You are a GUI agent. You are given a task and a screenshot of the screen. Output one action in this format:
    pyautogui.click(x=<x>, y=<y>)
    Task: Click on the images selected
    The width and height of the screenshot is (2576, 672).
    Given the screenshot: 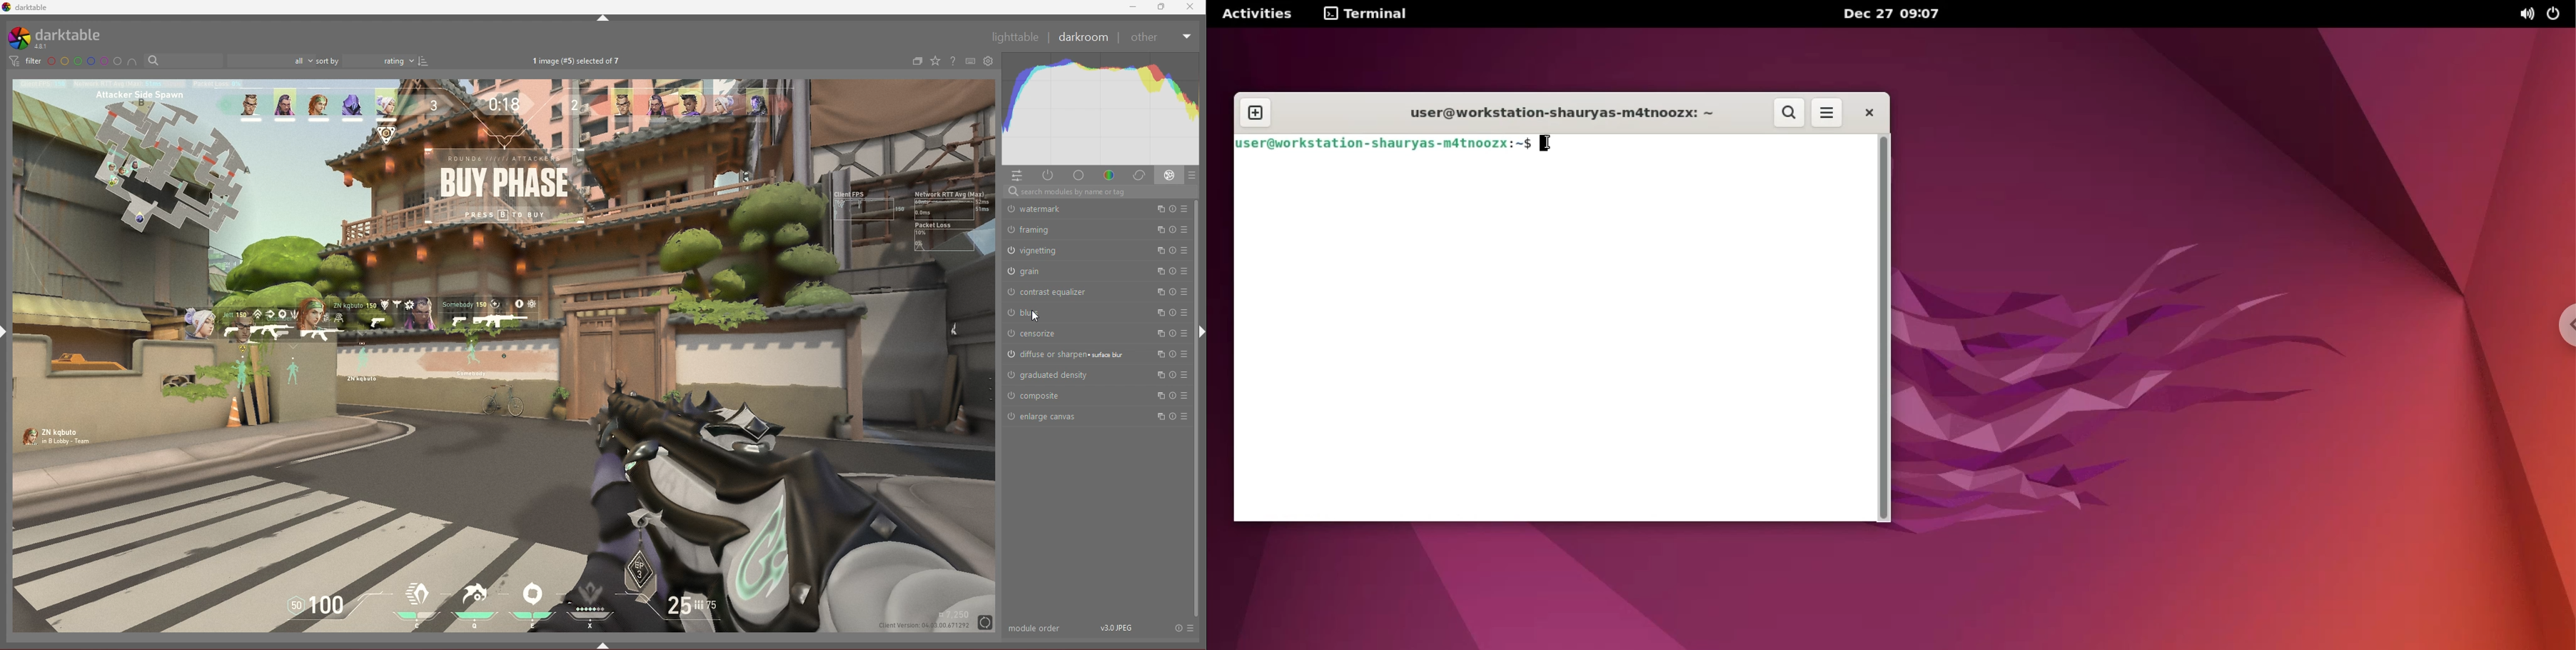 What is the action you would take?
    pyautogui.click(x=578, y=60)
    